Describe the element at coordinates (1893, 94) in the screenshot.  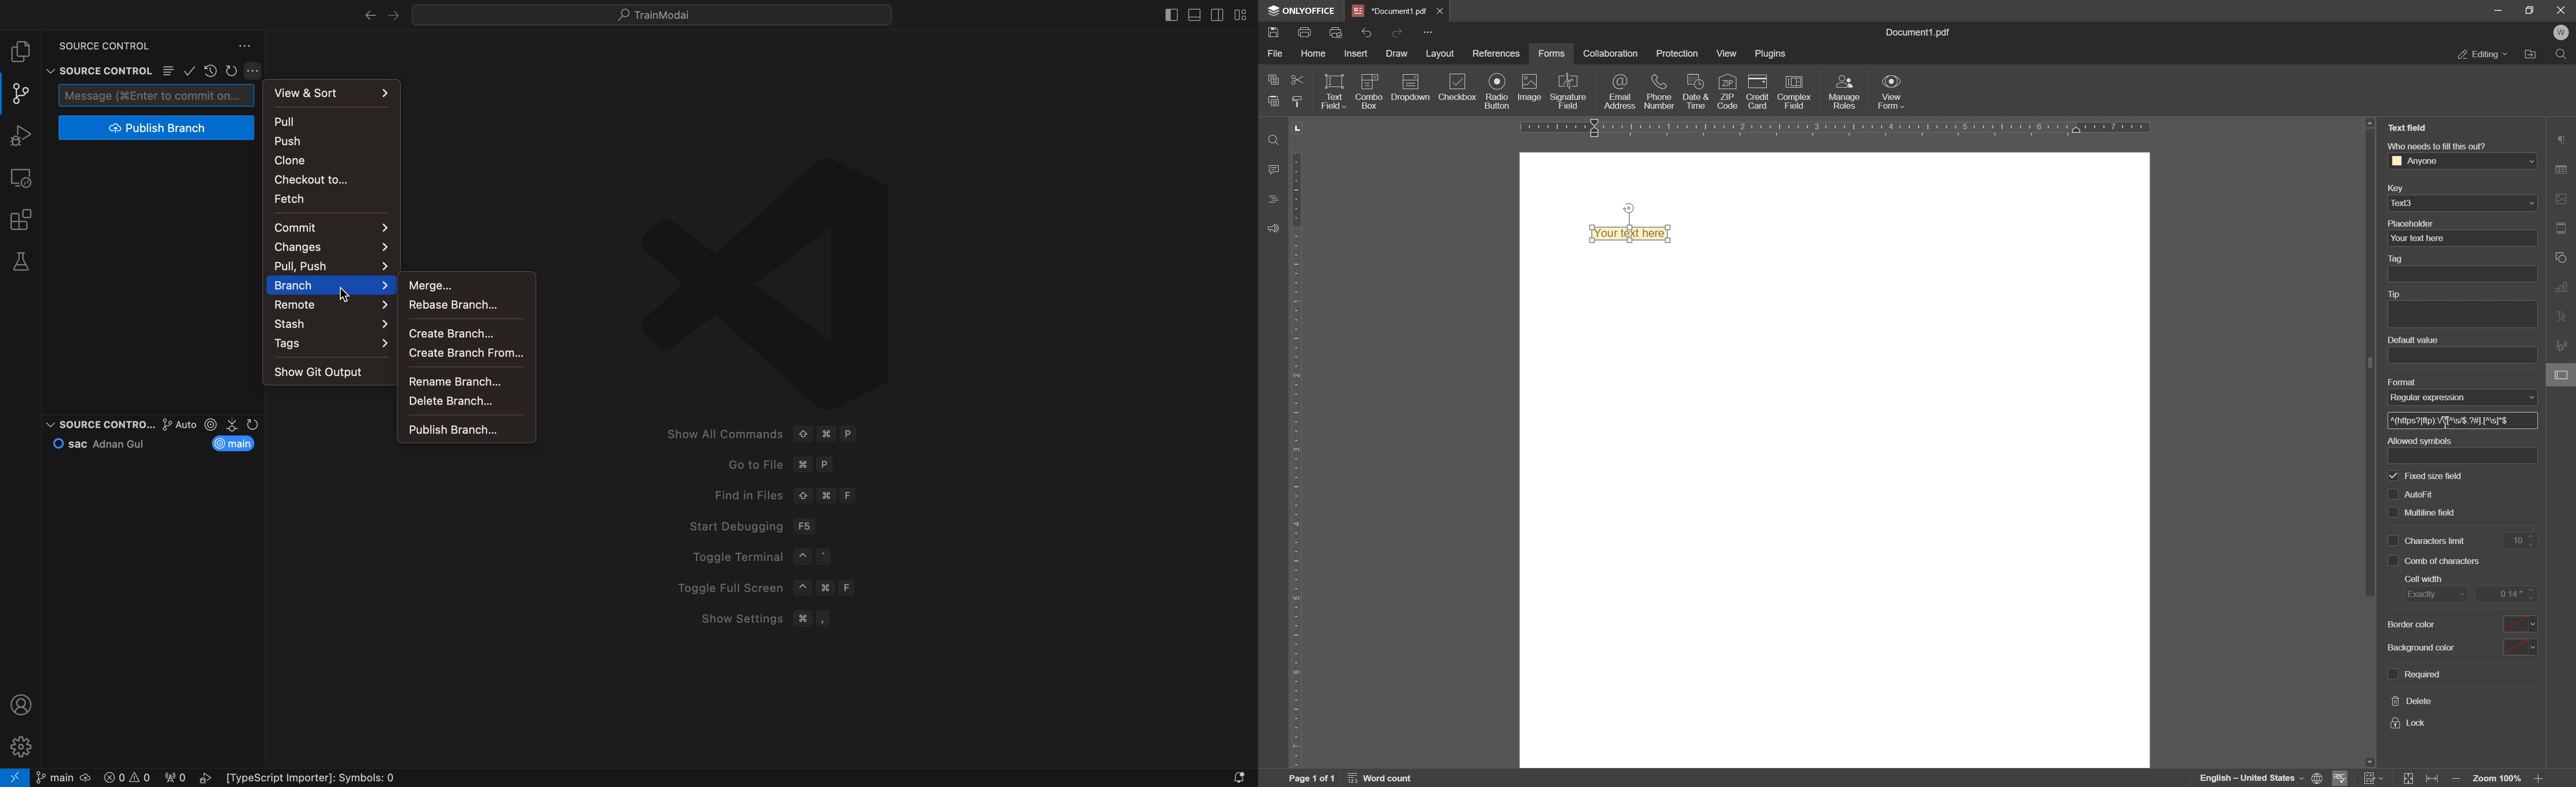
I see `view form` at that location.